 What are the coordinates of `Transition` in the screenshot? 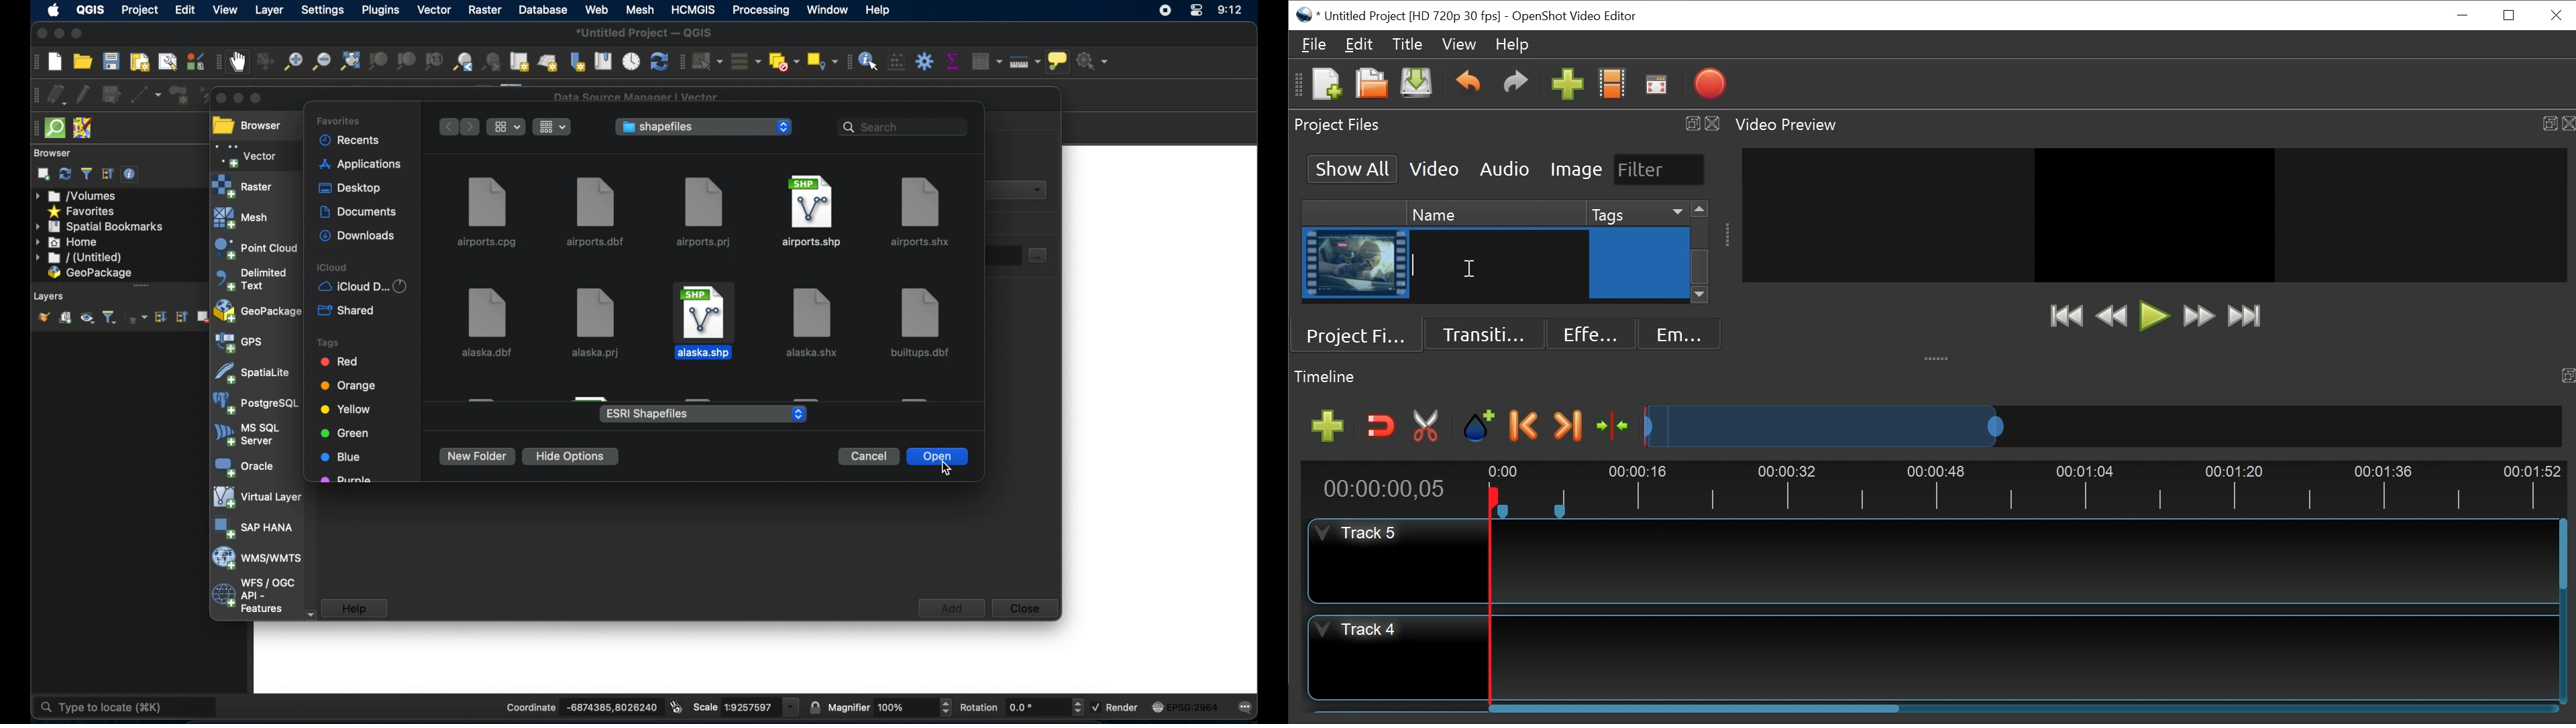 It's located at (1486, 333).